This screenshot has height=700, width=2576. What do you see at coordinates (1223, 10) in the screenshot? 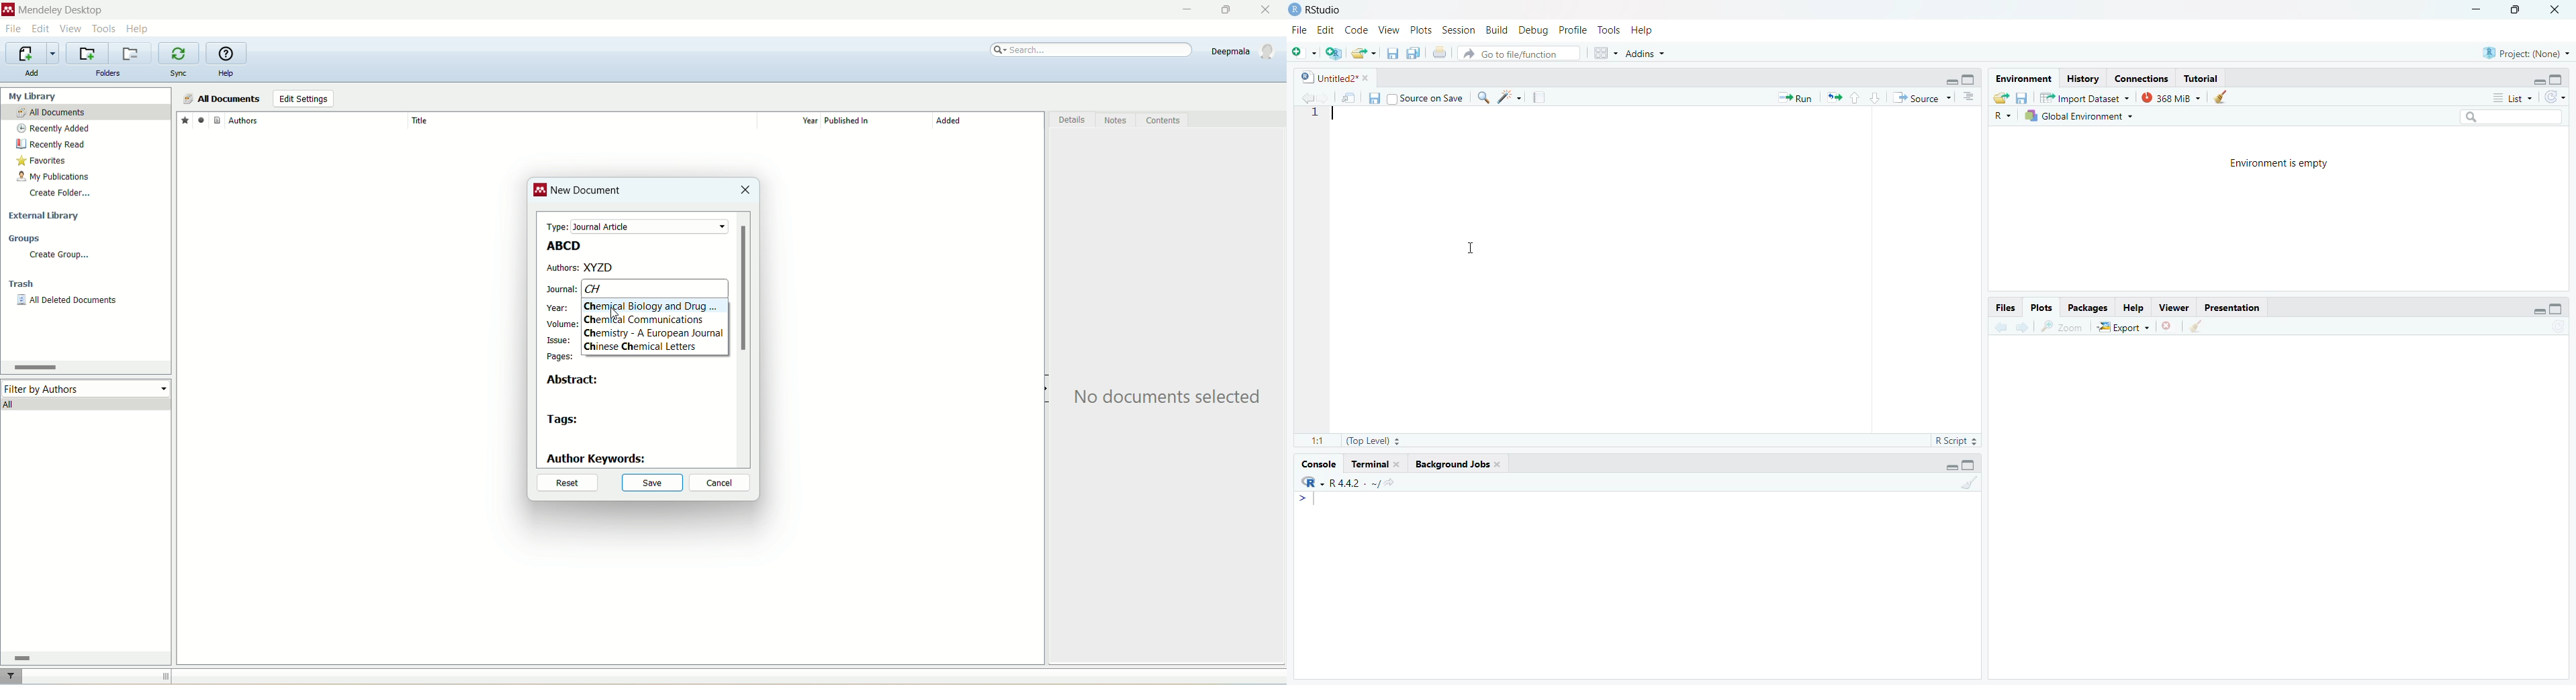
I see `maximize` at bounding box center [1223, 10].